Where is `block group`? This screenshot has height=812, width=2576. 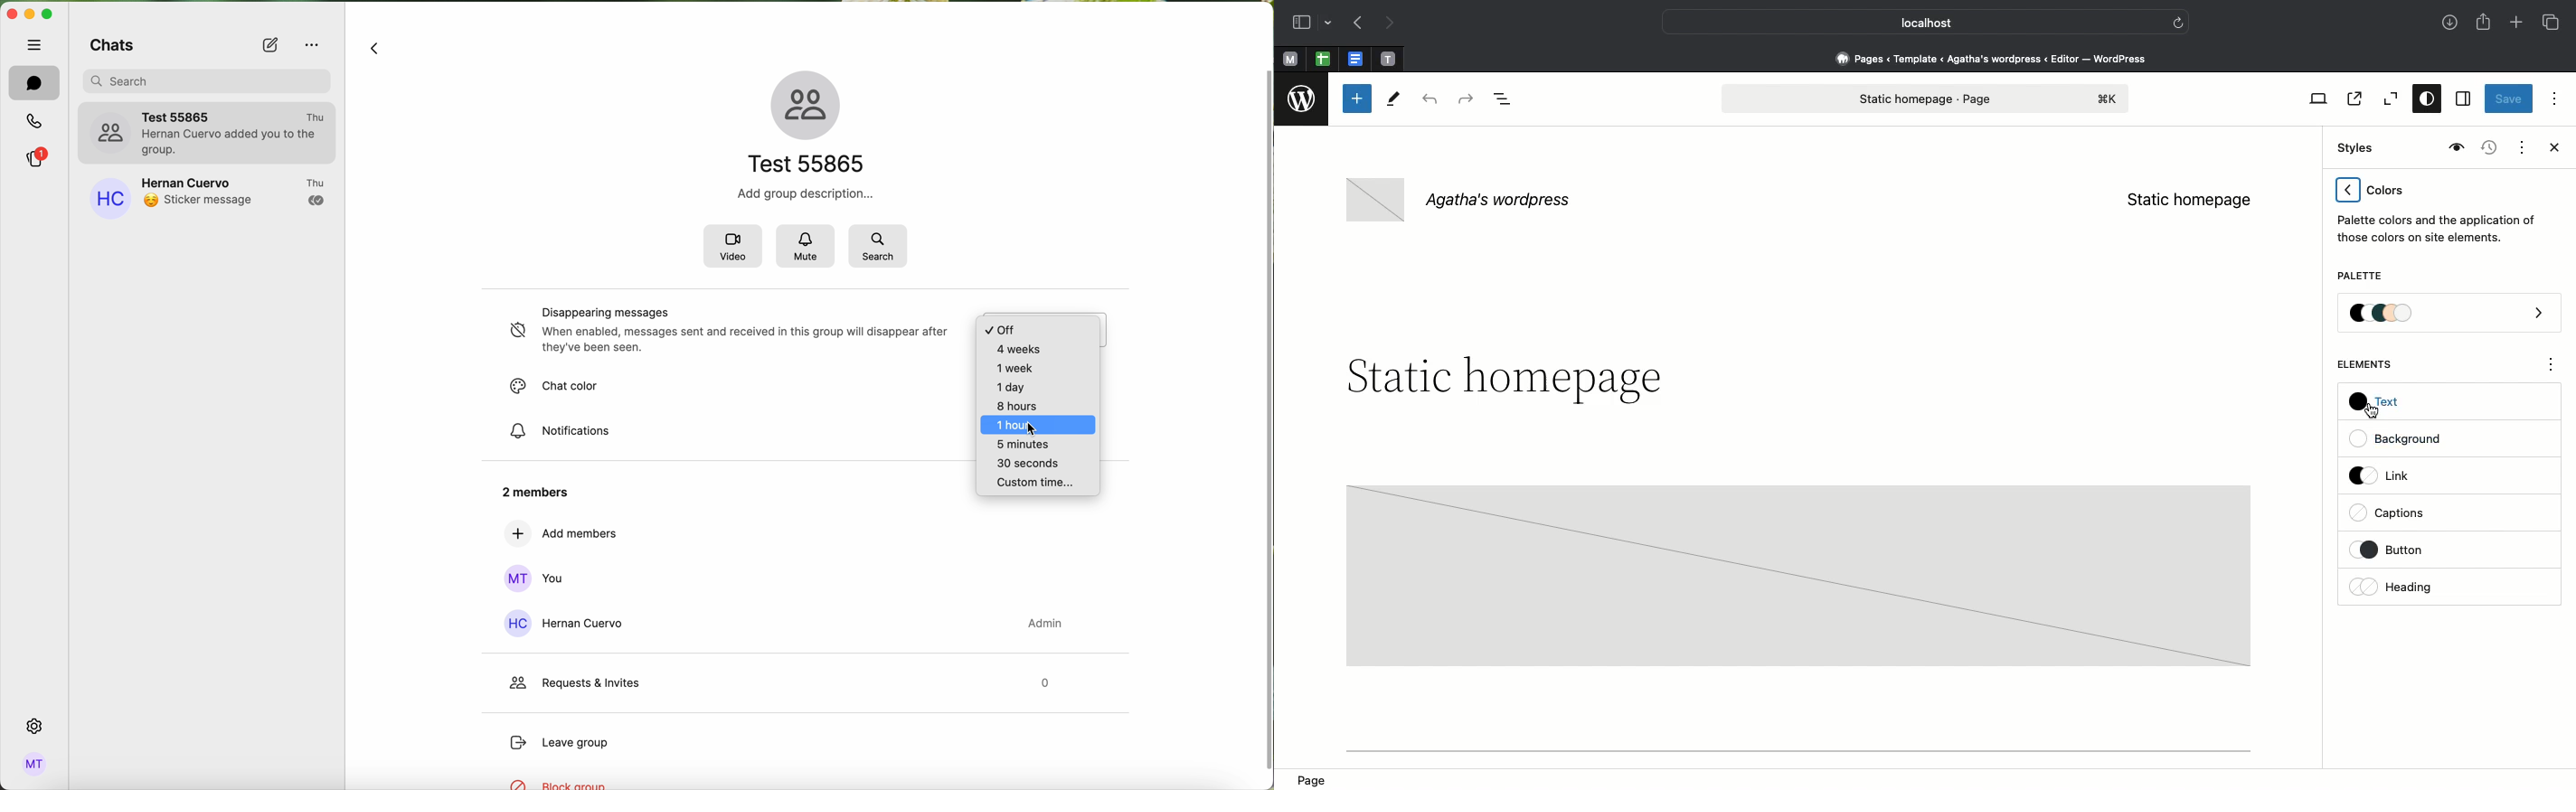
block group is located at coordinates (563, 784).